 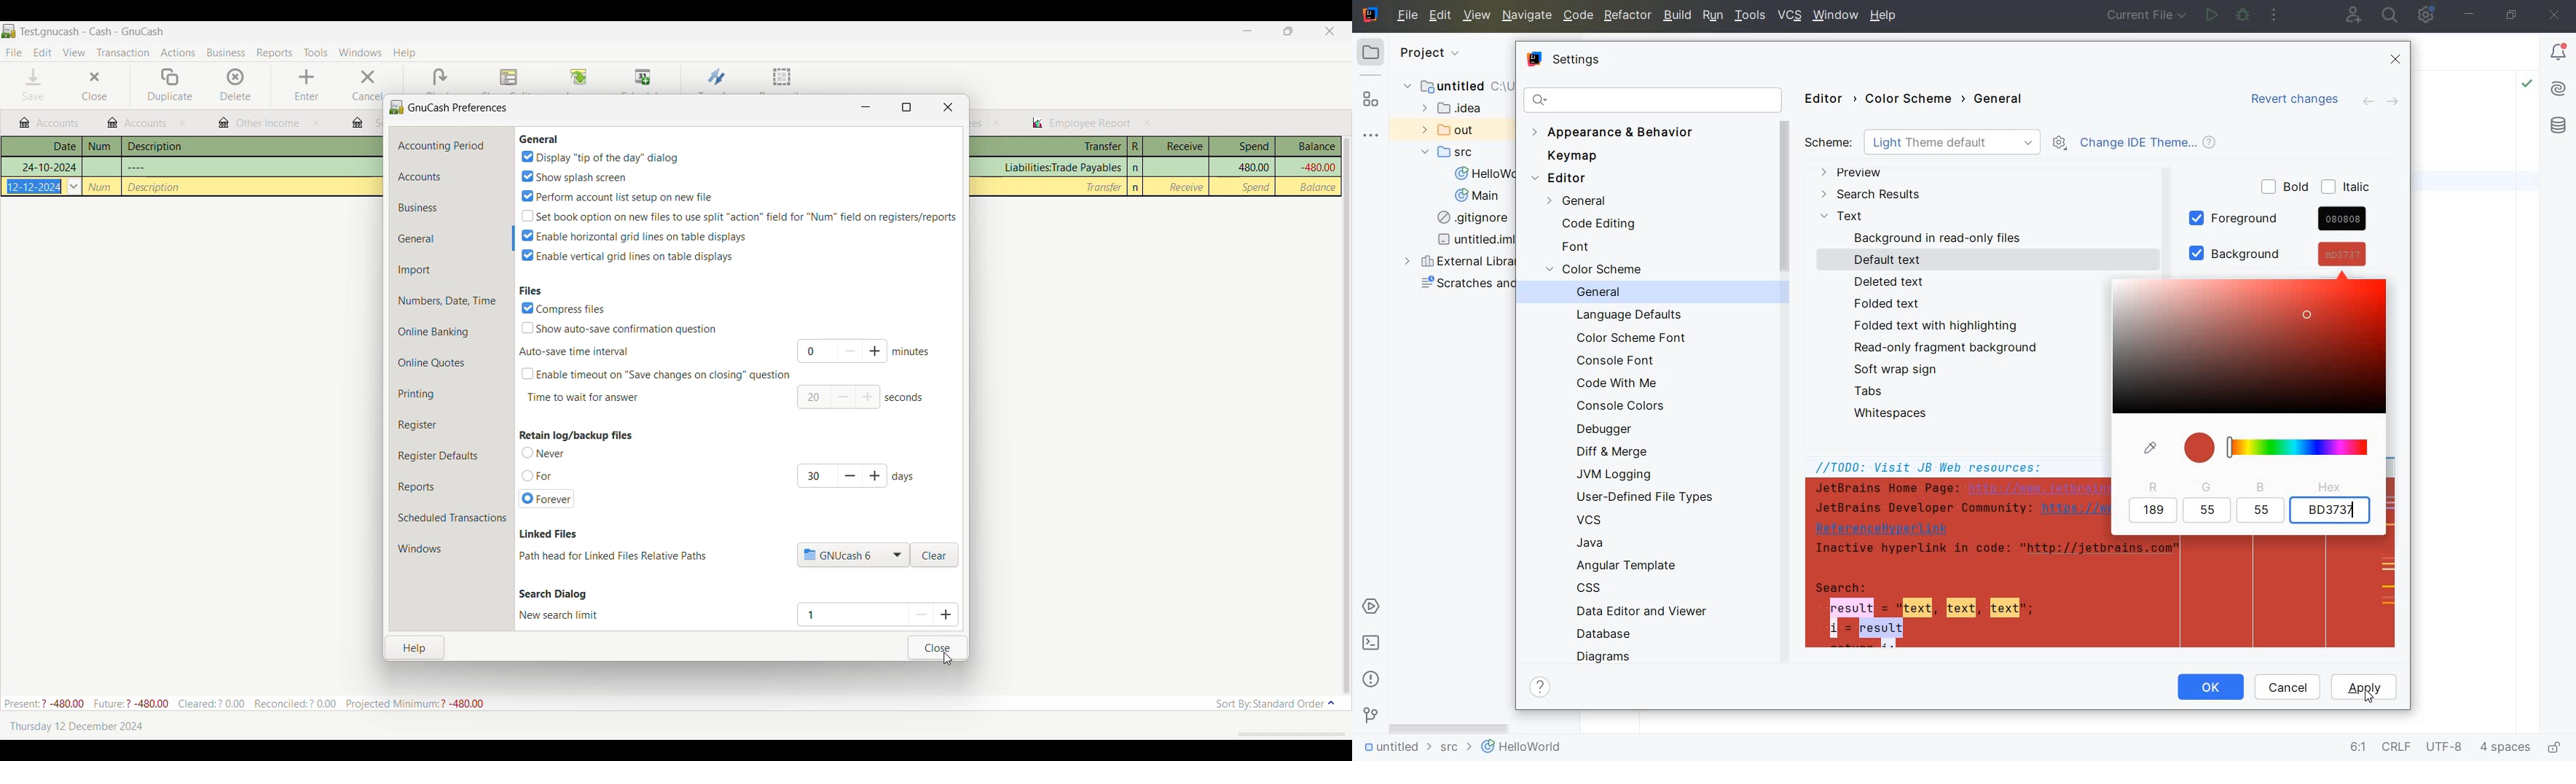 I want to click on , so click(x=48, y=167).